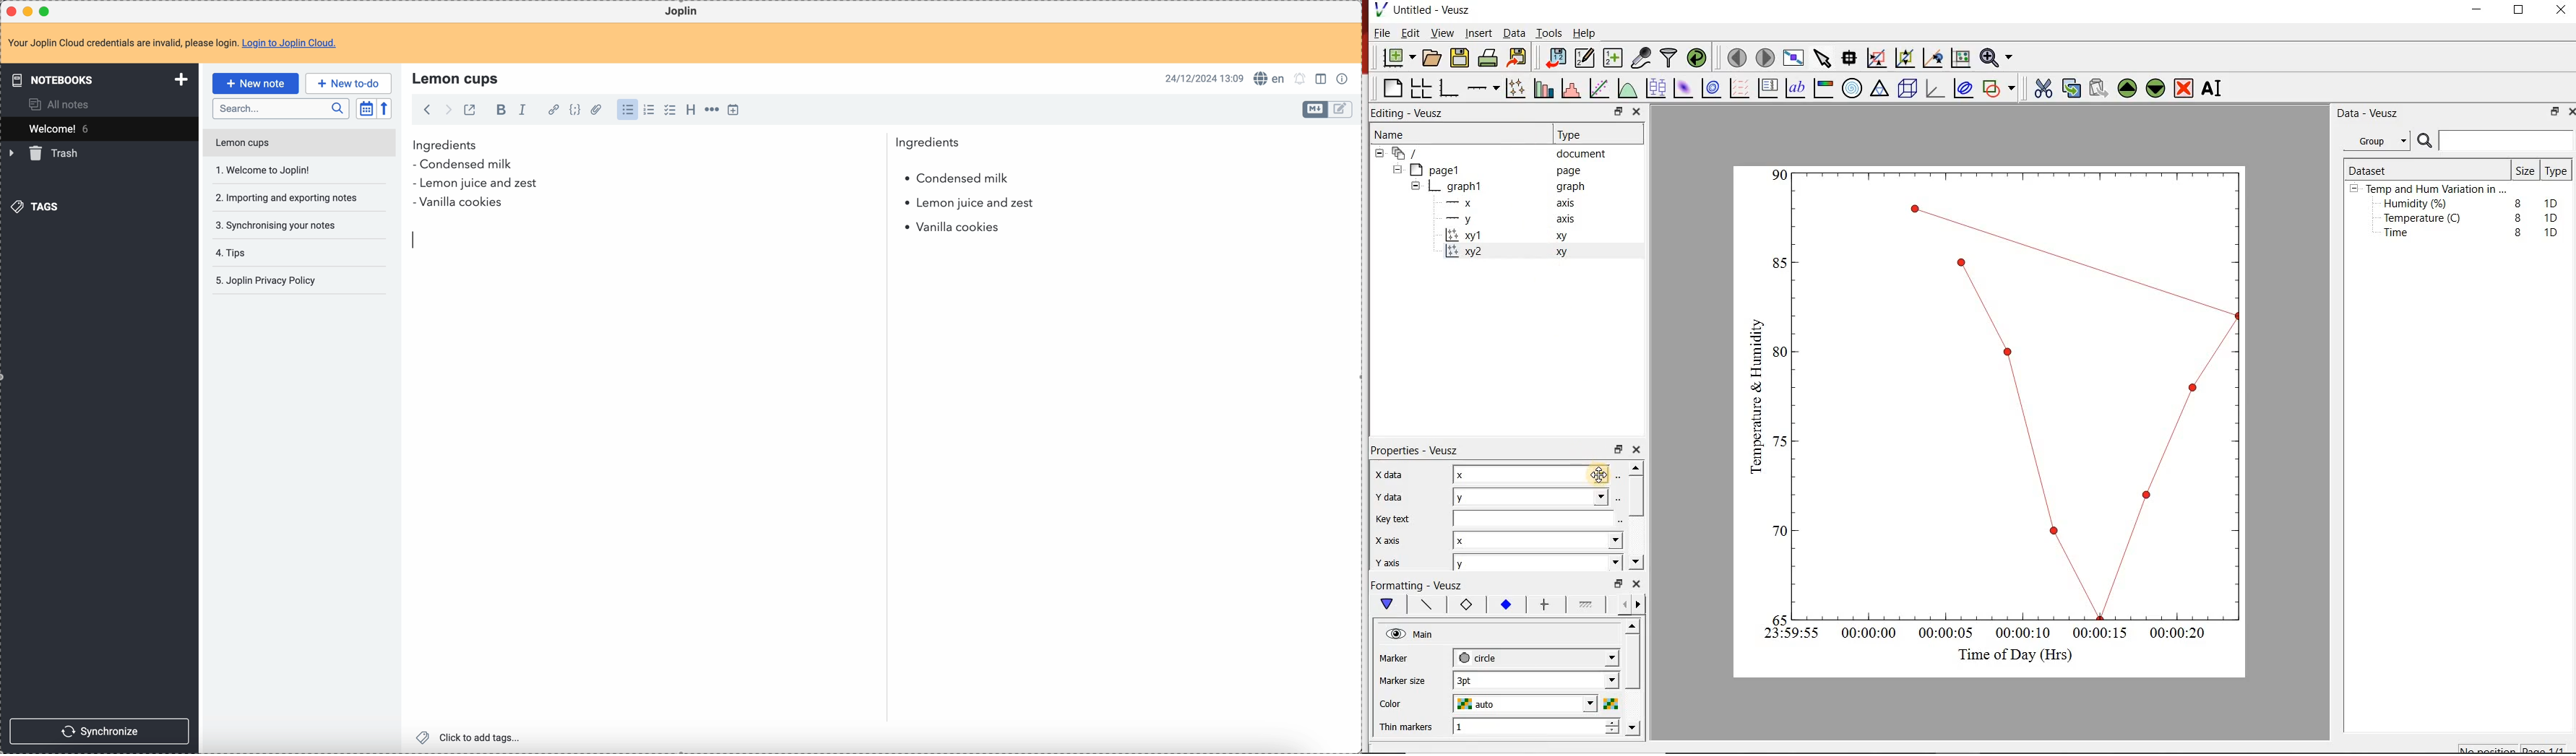 Image resolution: width=2576 pixels, height=756 pixels. I want to click on bulleted list, so click(626, 110).